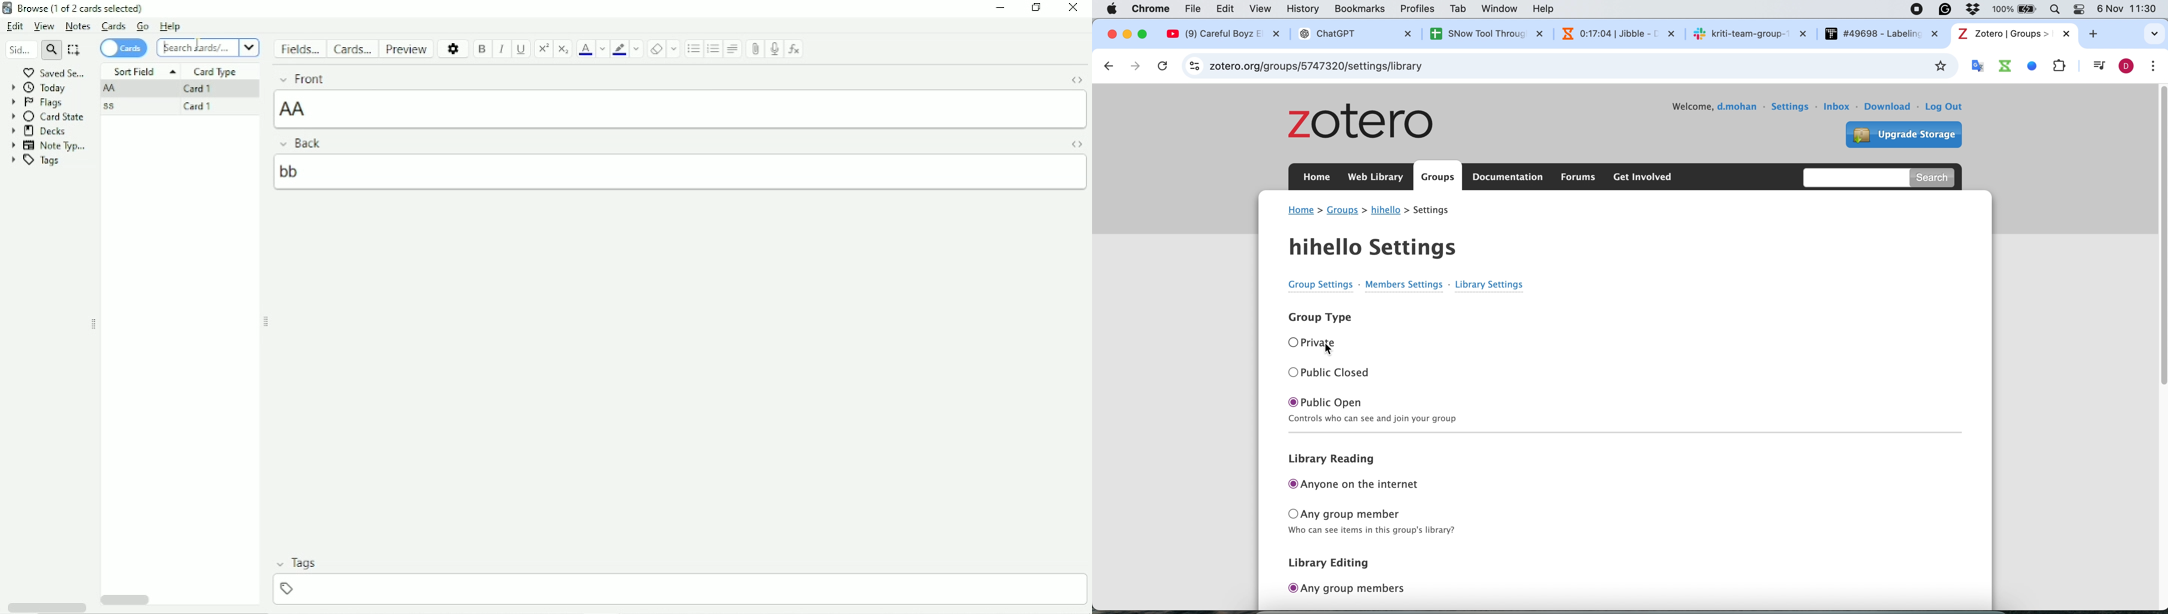 The height and width of the screenshot is (616, 2184). Describe the element at coordinates (2125, 67) in the screenshot. I see `profile` at that location.